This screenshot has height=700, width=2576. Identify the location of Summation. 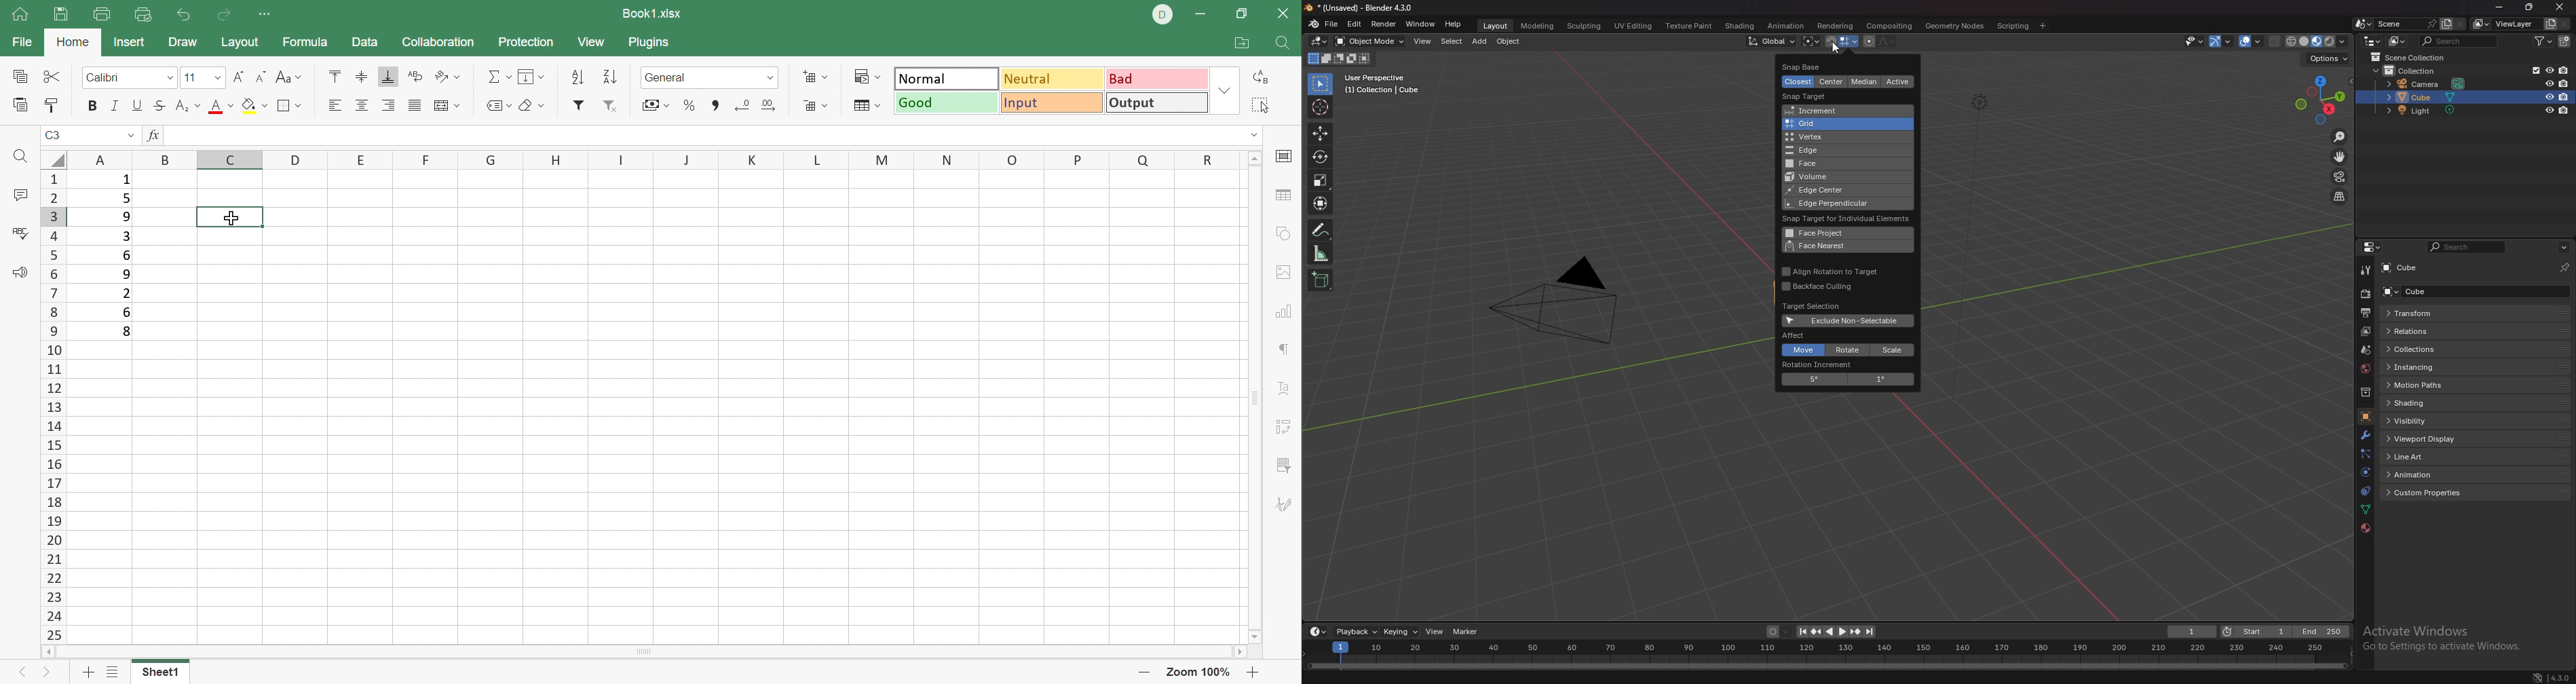
(497, 77).